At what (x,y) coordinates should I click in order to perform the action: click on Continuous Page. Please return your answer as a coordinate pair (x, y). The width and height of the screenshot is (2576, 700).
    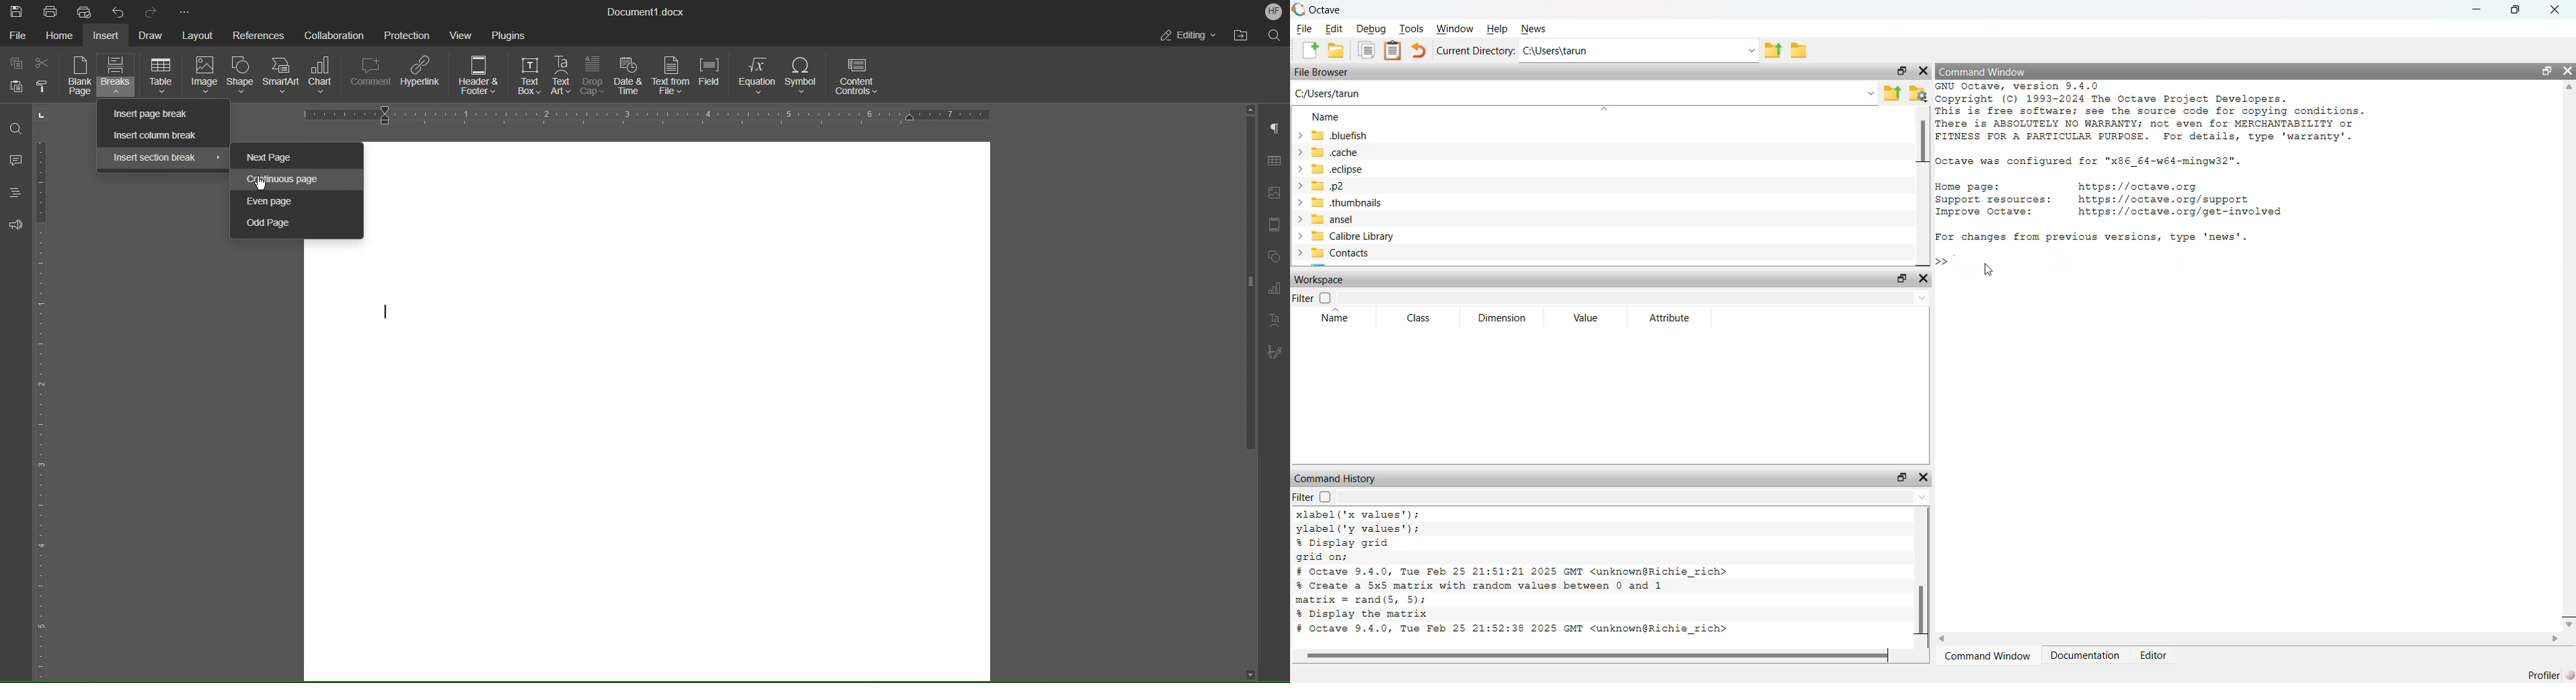
    Looking at the image, I should click on (284, 179).